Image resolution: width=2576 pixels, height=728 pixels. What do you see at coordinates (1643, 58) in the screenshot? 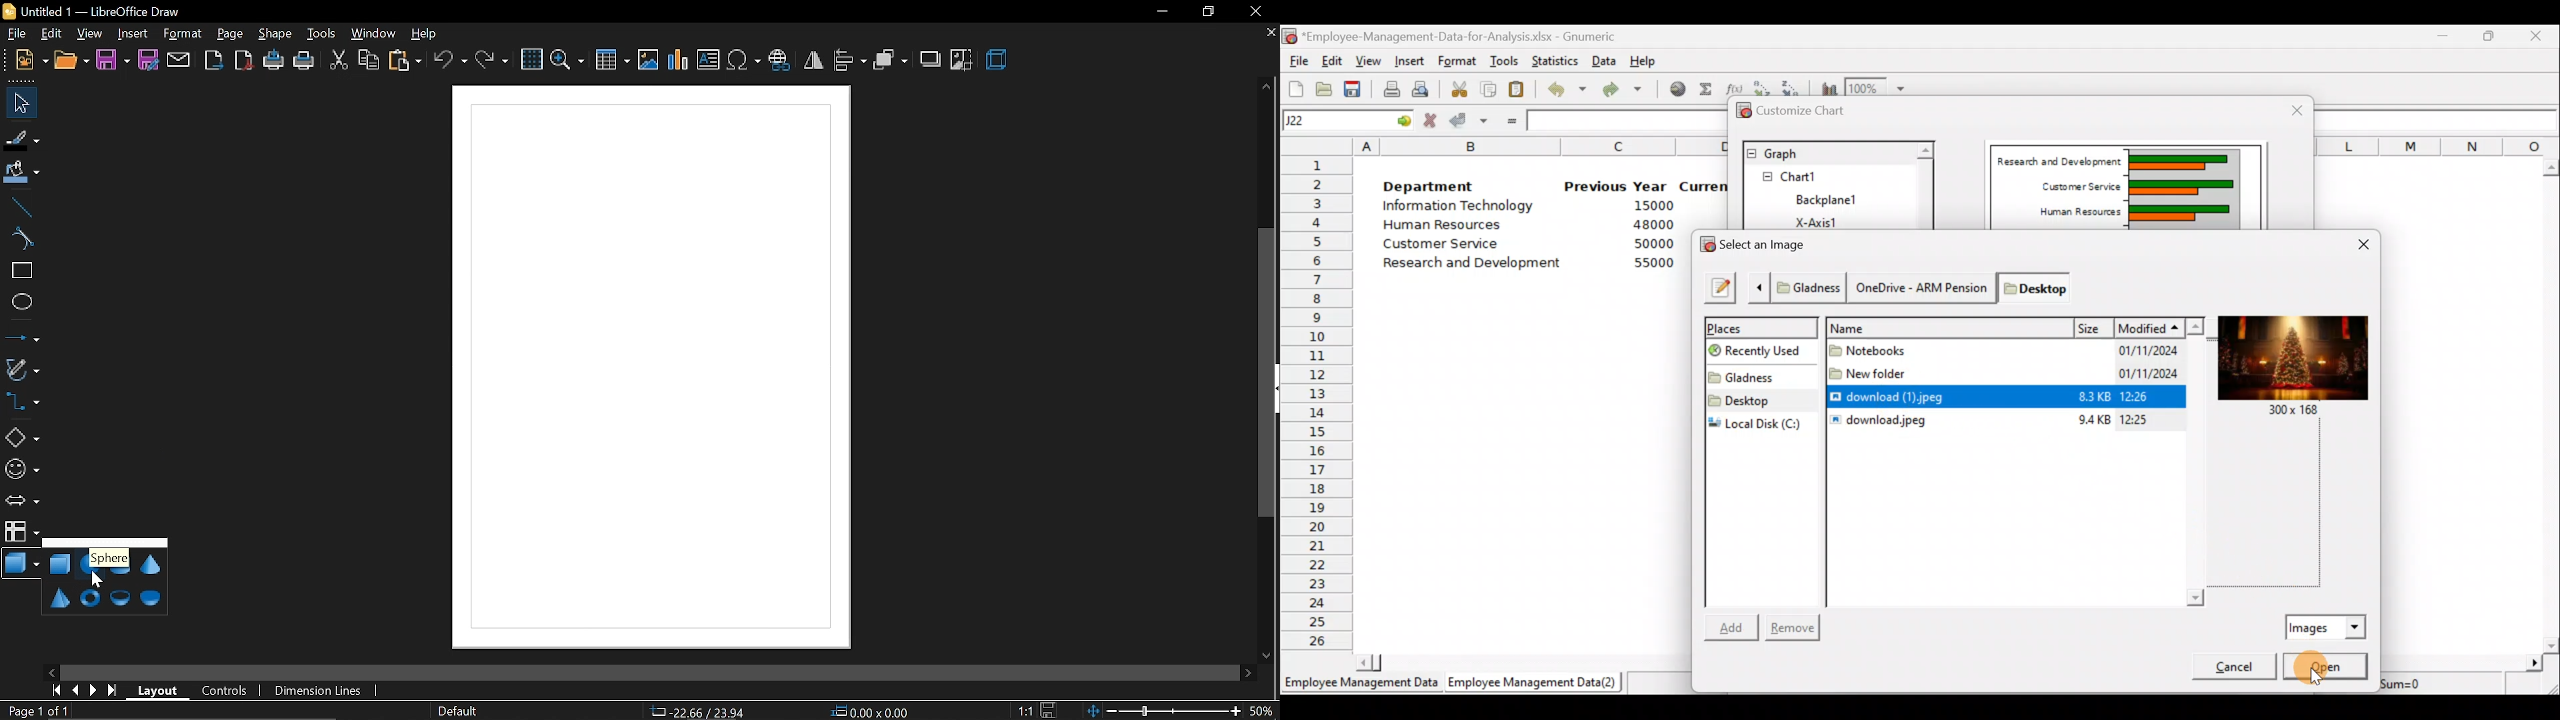
I see `Help` at bounding box center [1643, 58].